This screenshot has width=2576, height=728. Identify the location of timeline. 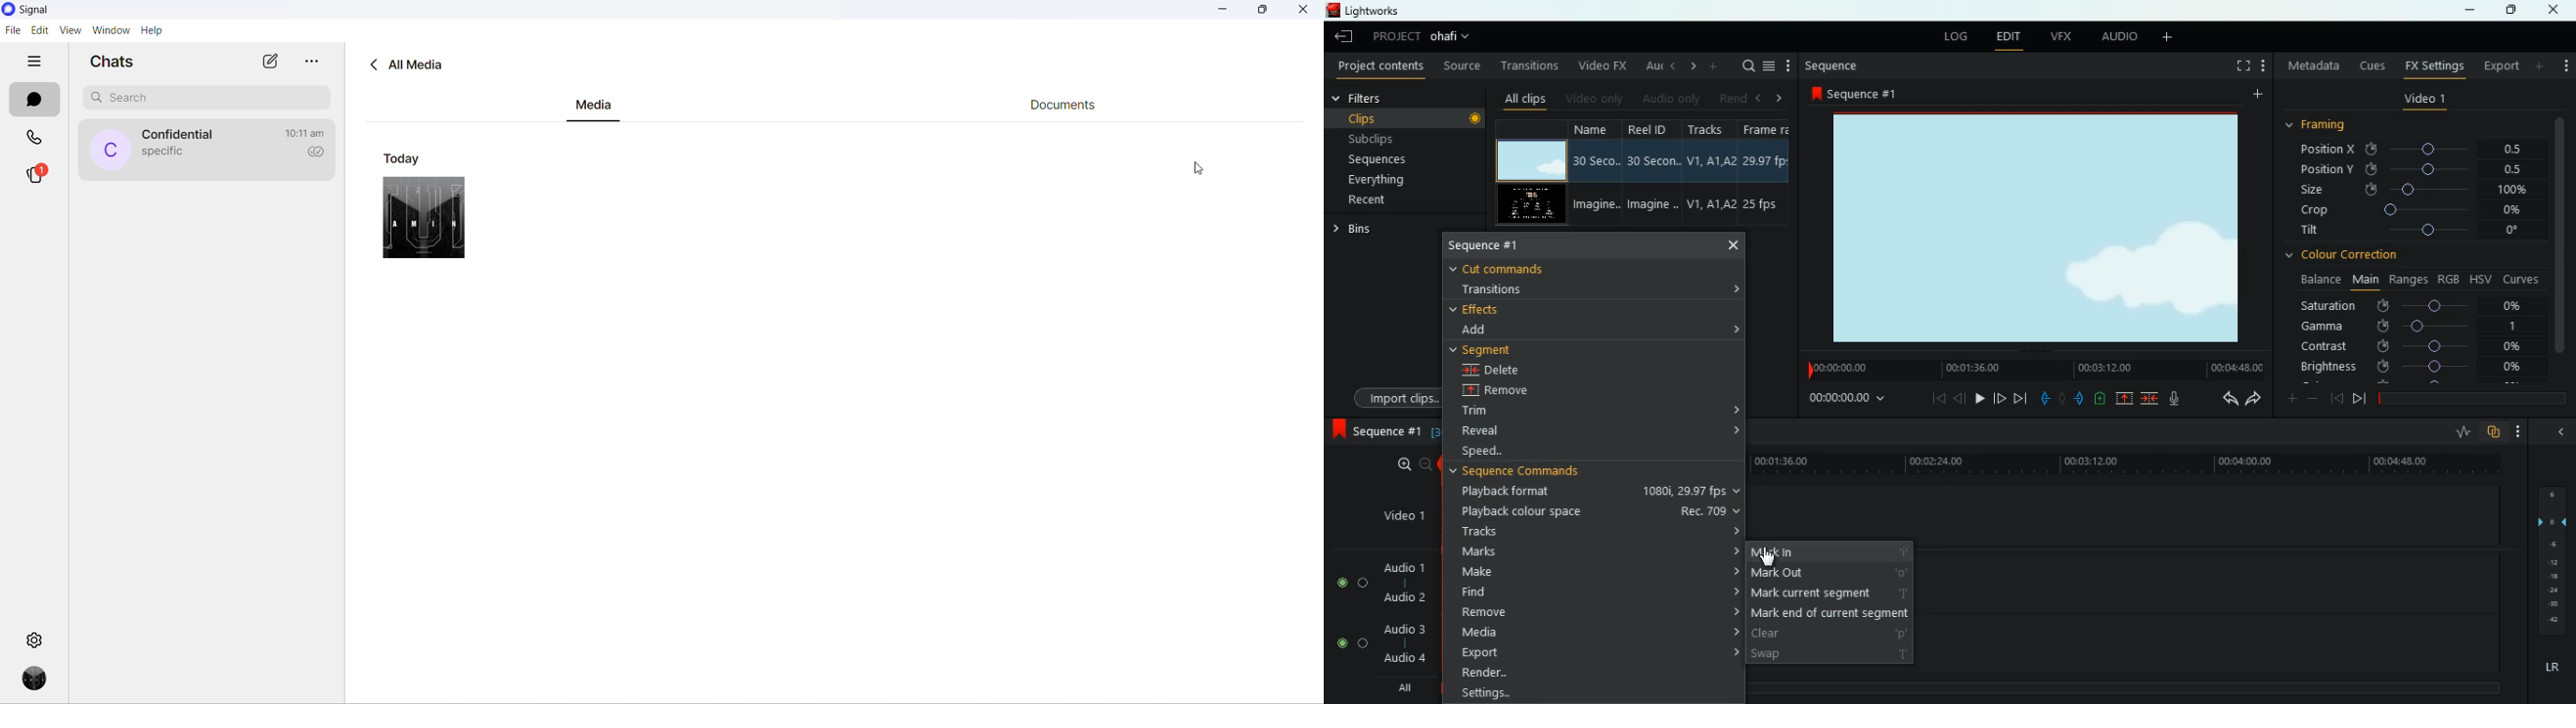
(2032, 368).